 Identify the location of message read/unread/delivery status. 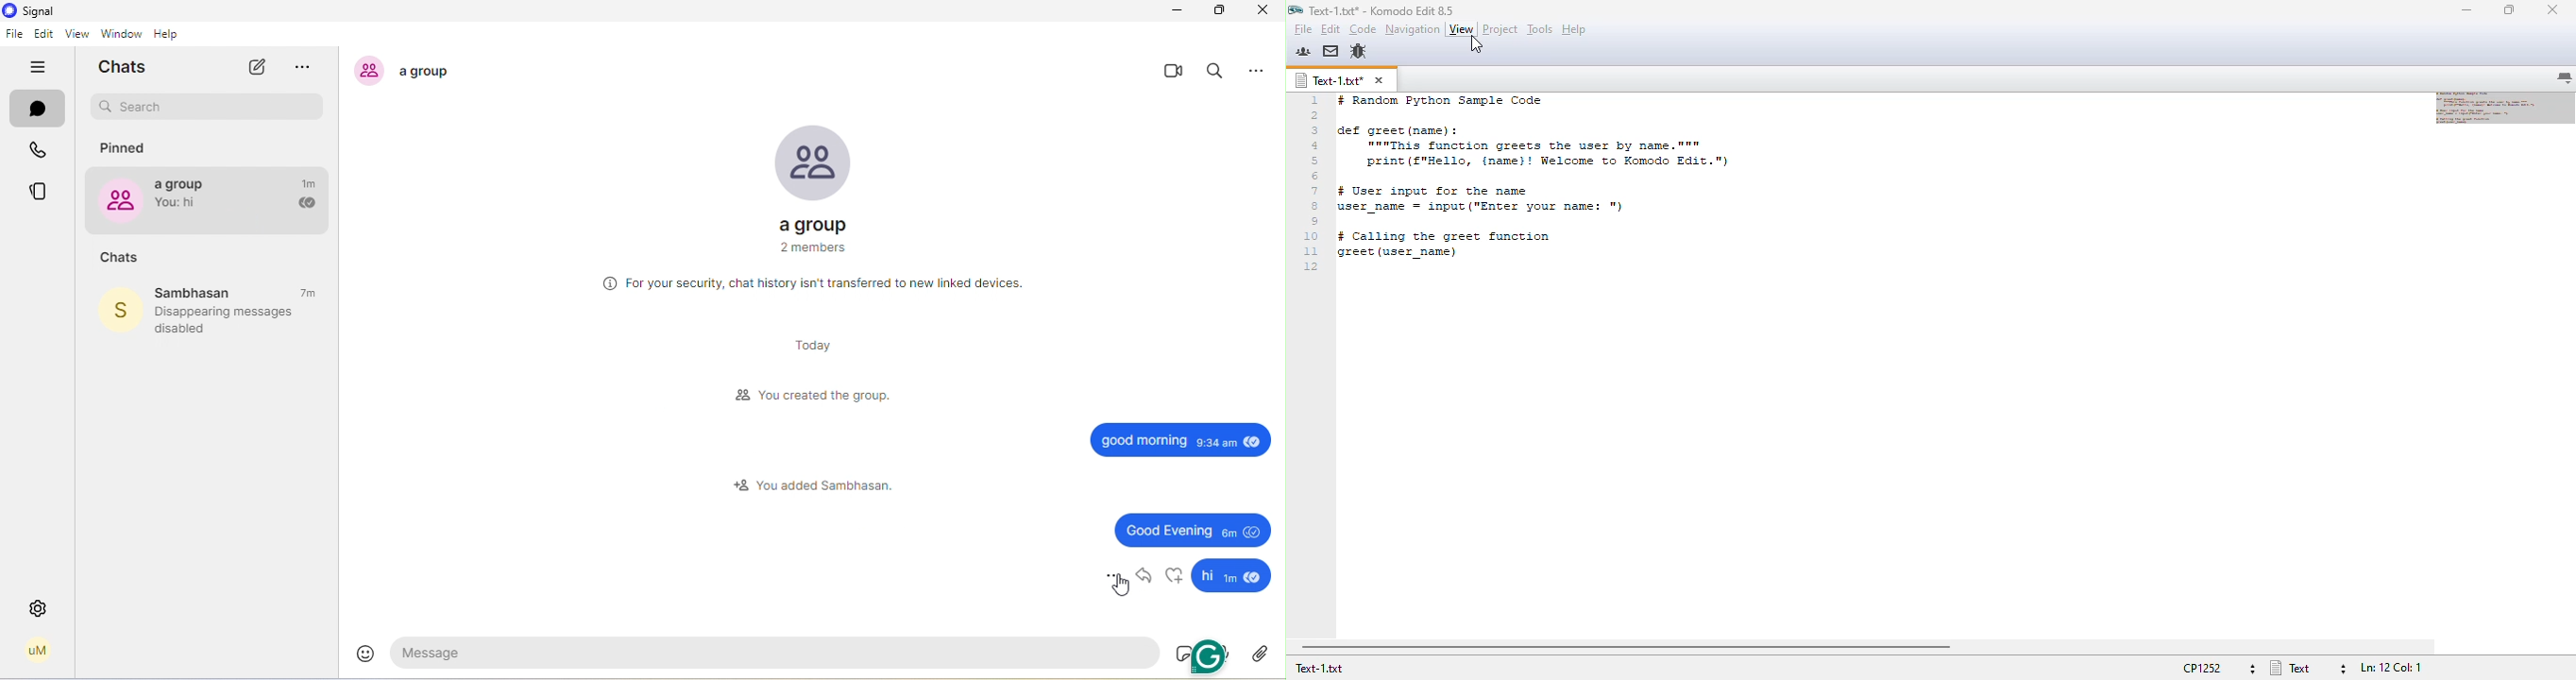
(305, 204).